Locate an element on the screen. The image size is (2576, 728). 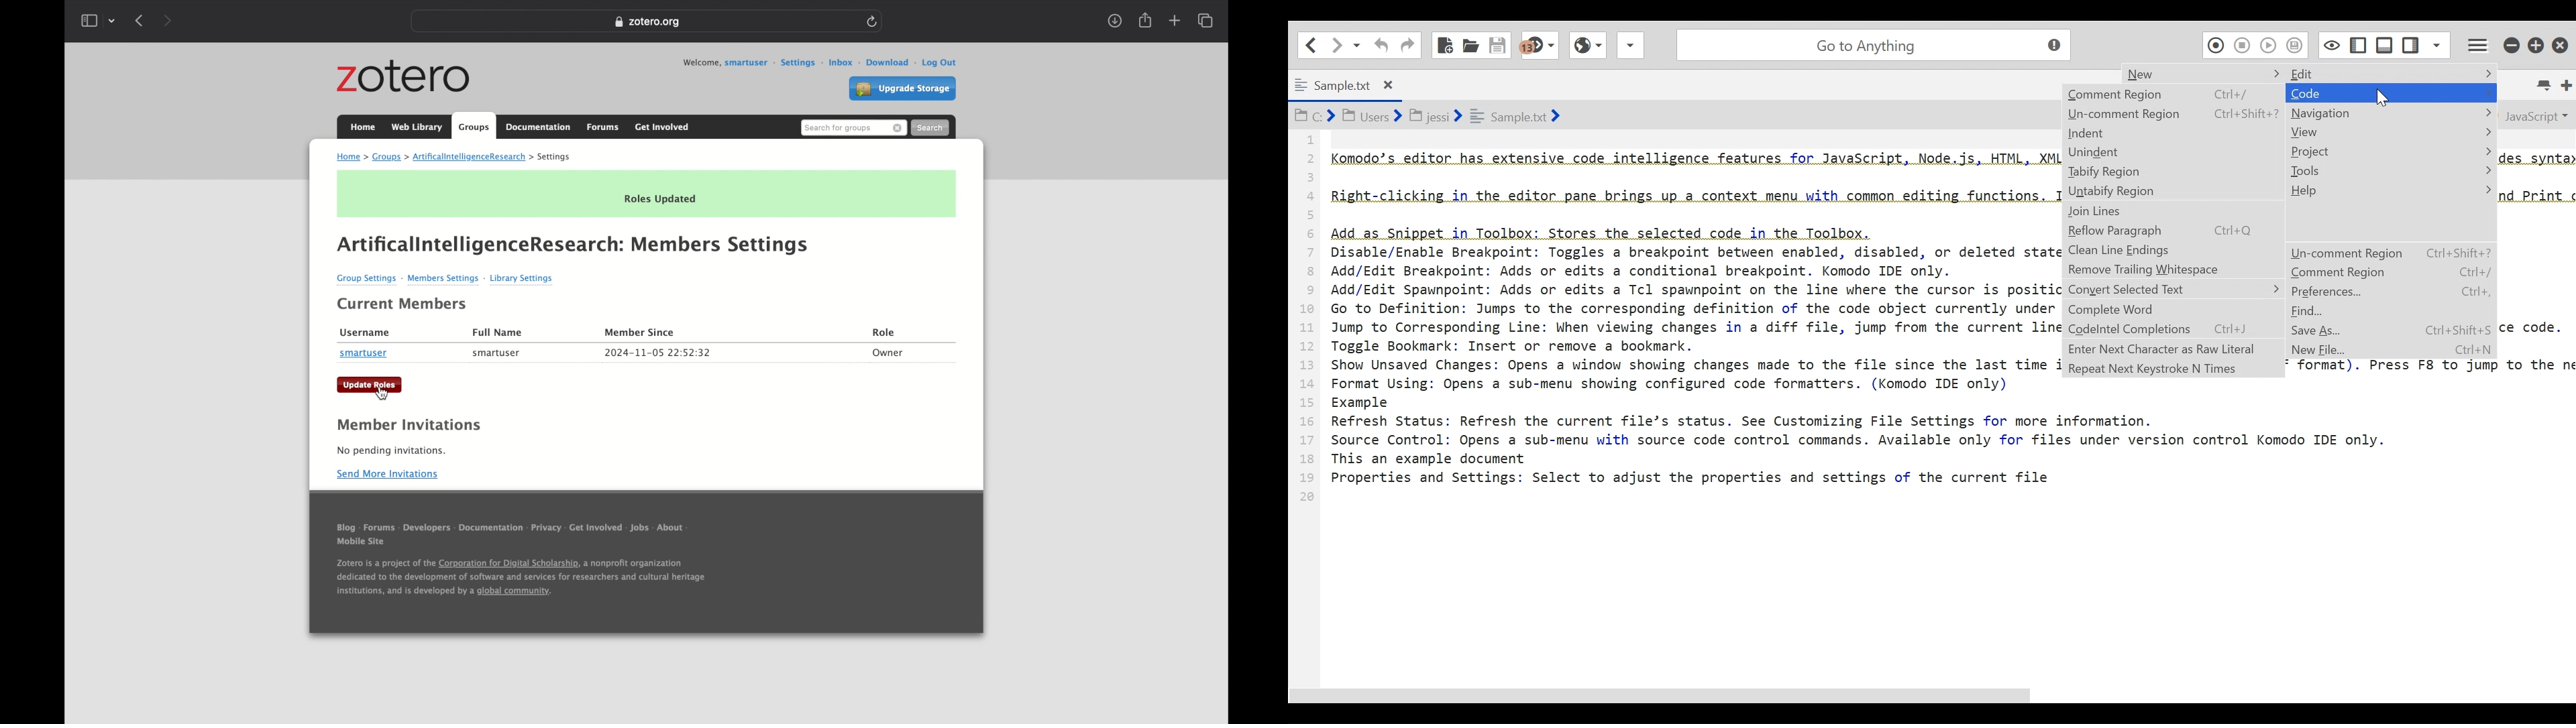
show tab overview is located at coordinates (1207, 21).